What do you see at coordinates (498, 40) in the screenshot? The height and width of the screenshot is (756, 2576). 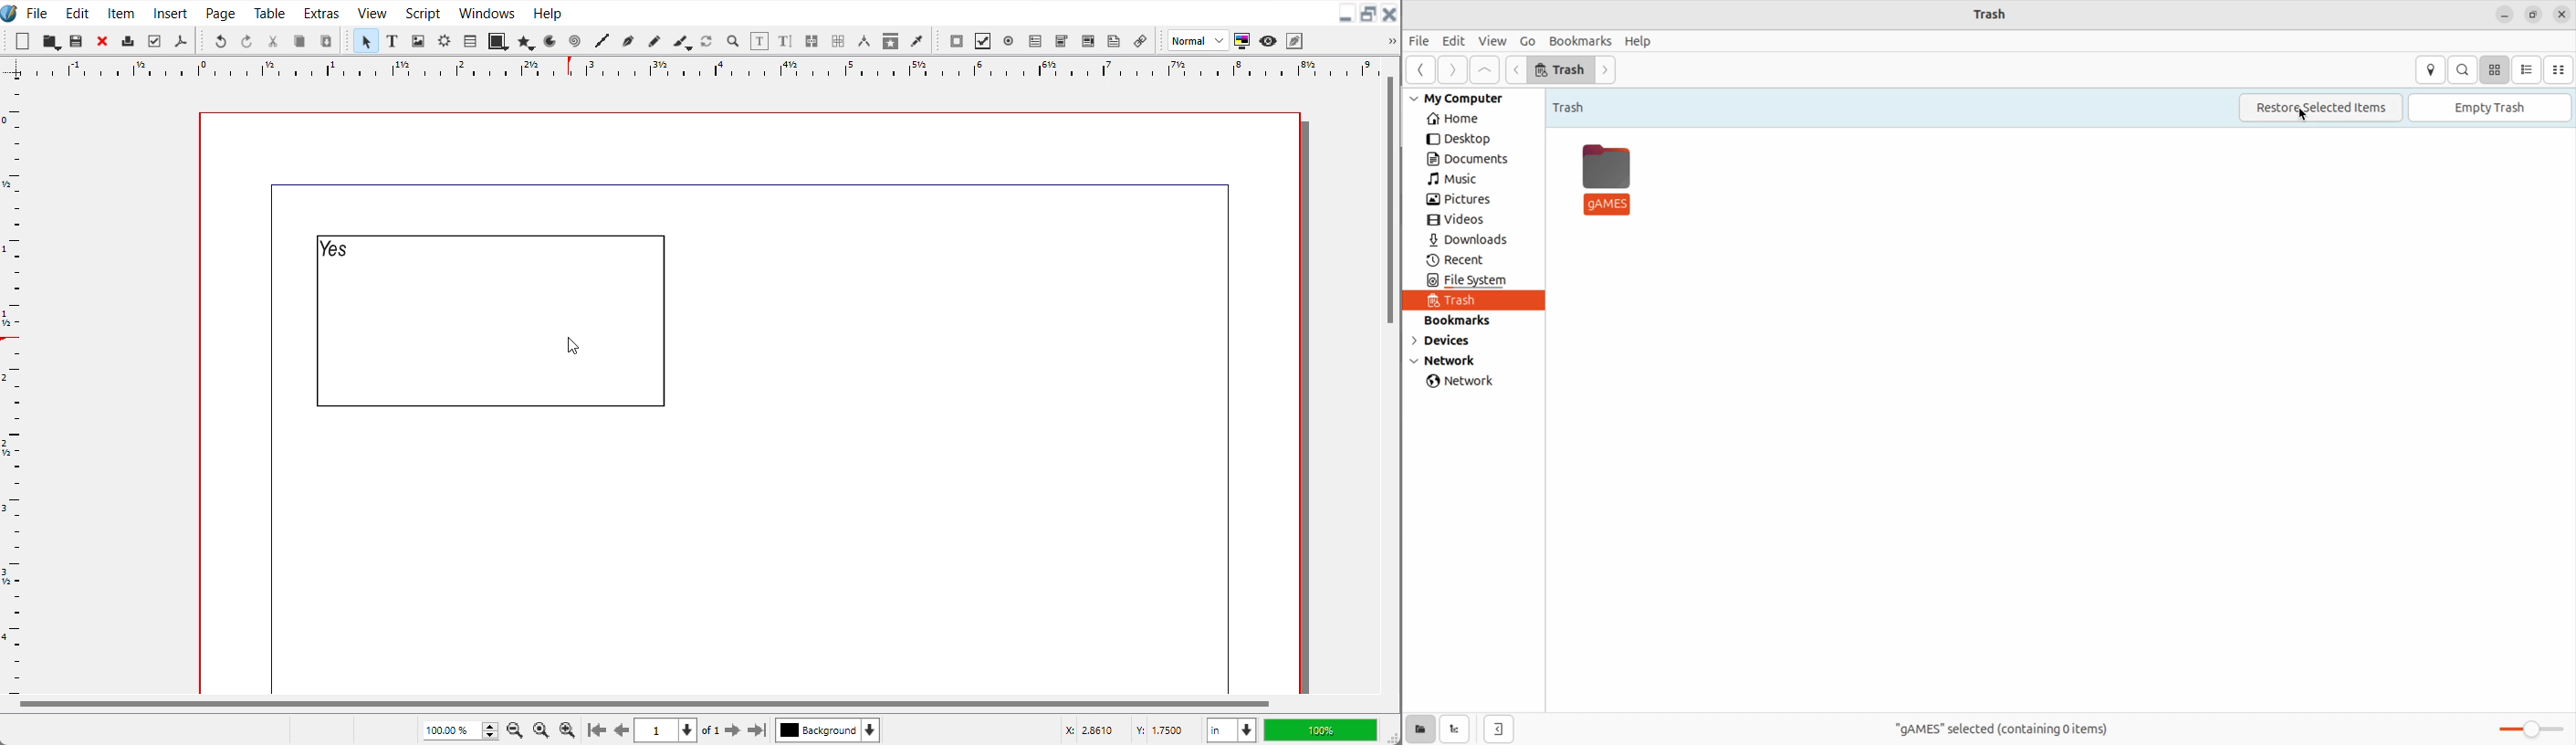 I see `Shape` at bounding box center [498, 40].